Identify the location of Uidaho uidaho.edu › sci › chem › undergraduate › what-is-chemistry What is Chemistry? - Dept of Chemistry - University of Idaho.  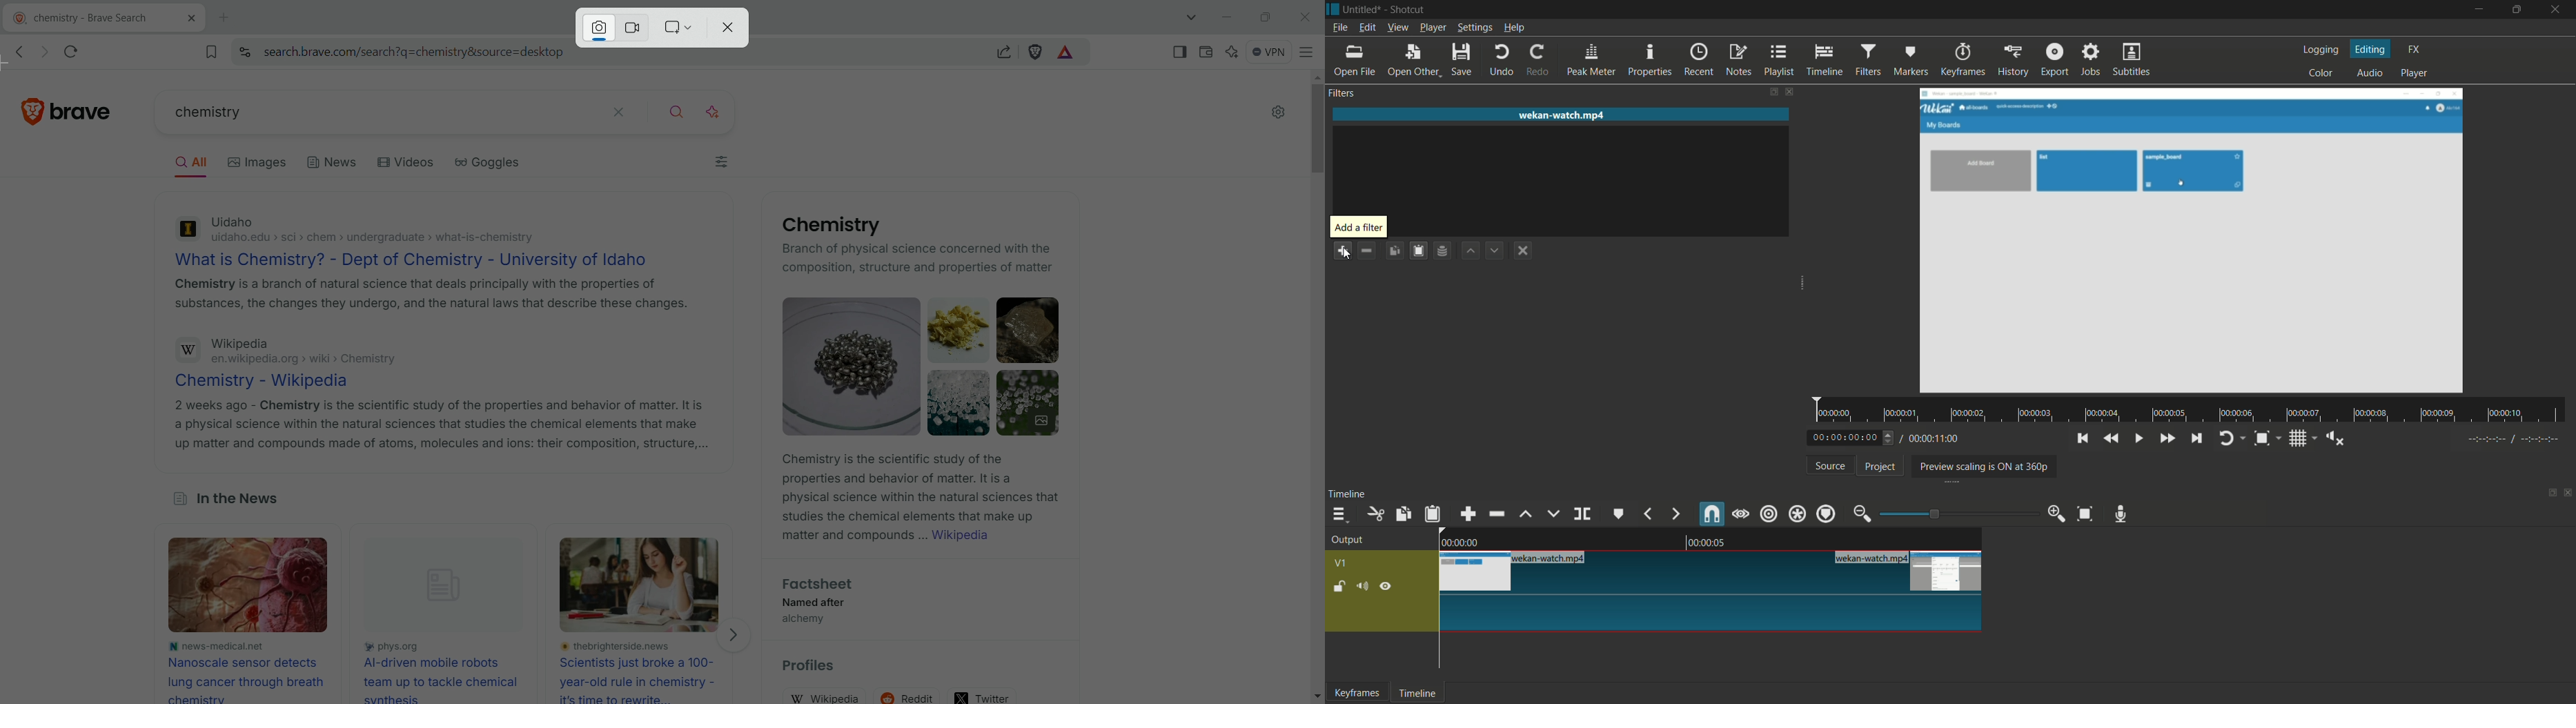
(415, 240).